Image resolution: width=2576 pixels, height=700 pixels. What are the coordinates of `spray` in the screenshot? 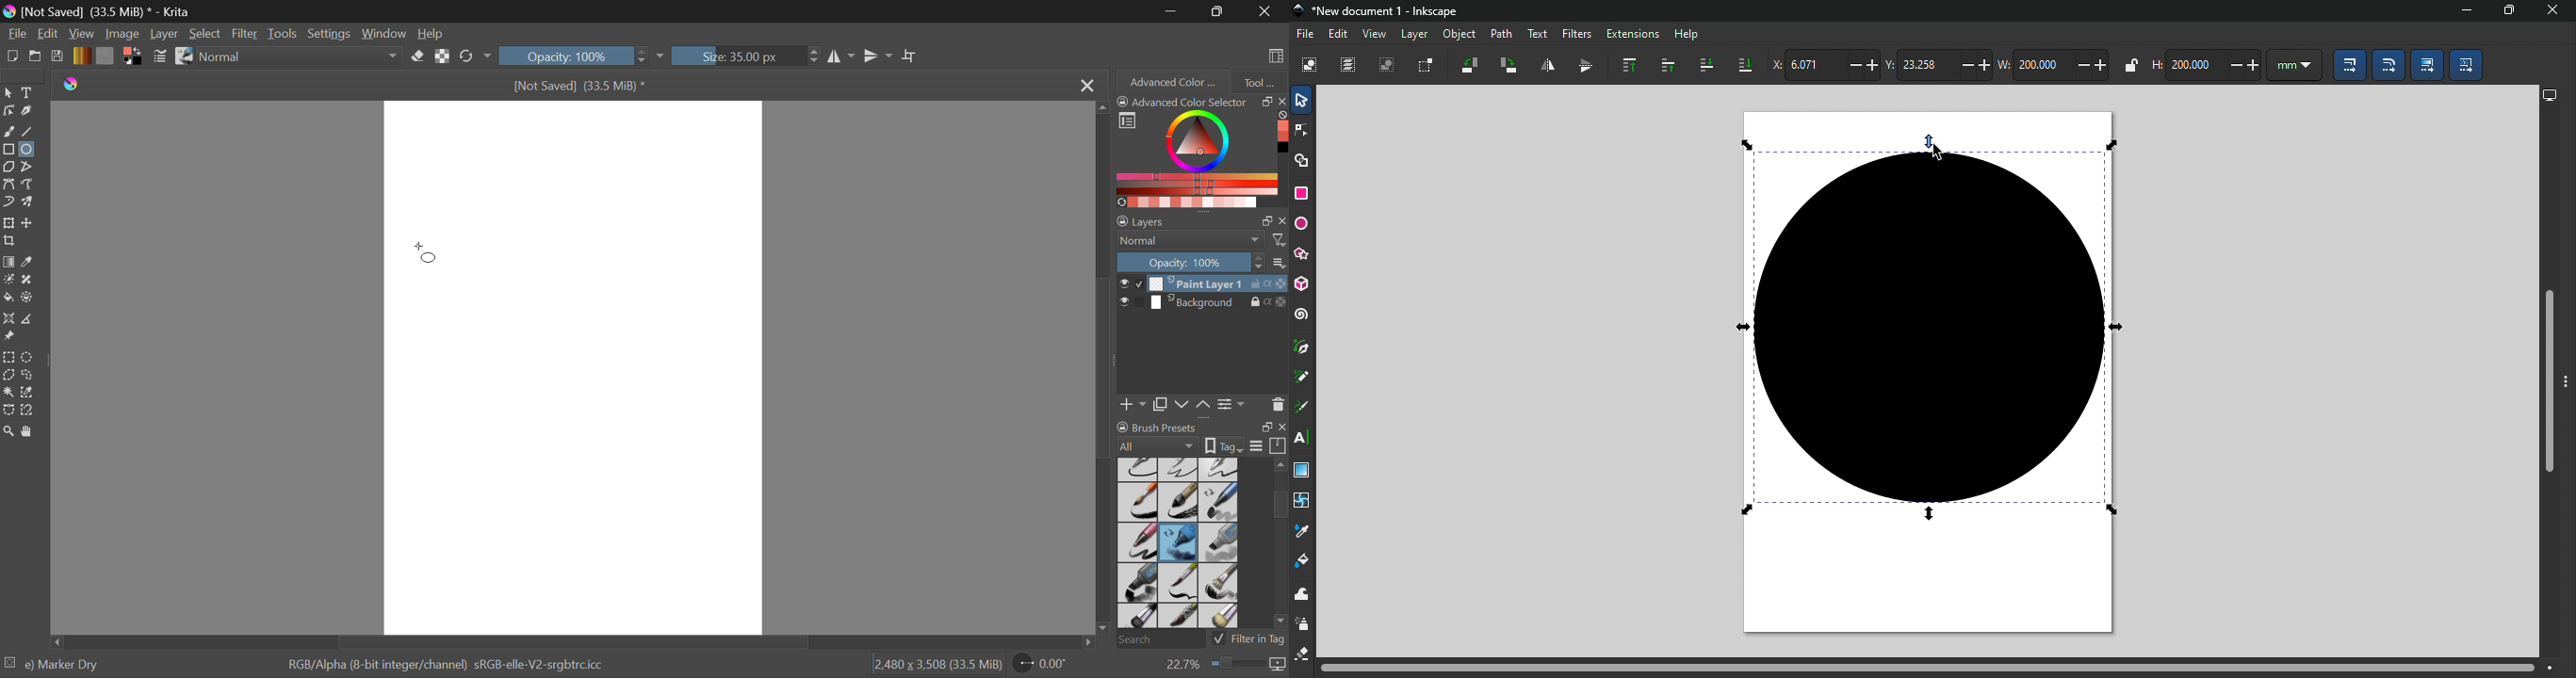 It's located at (1303, 625).